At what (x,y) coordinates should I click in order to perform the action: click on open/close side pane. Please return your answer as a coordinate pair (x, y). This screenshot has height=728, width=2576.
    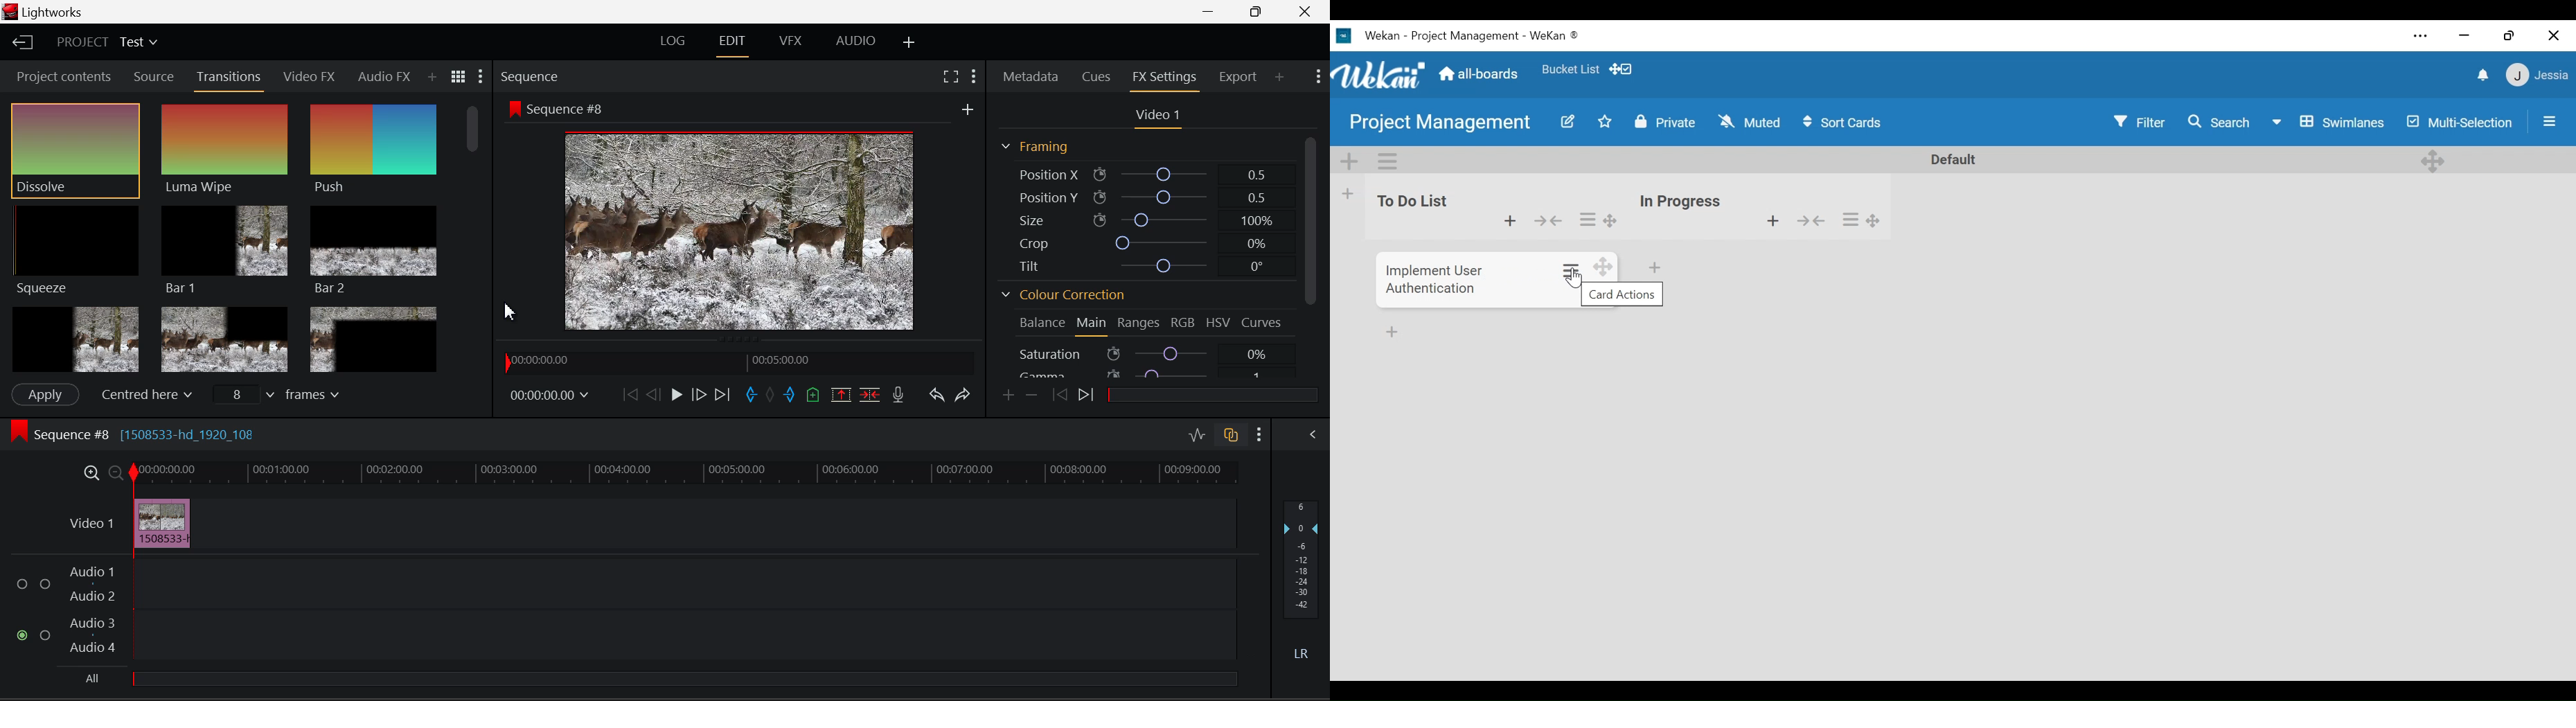
    Looking at the image, I should click on (2550, 121).